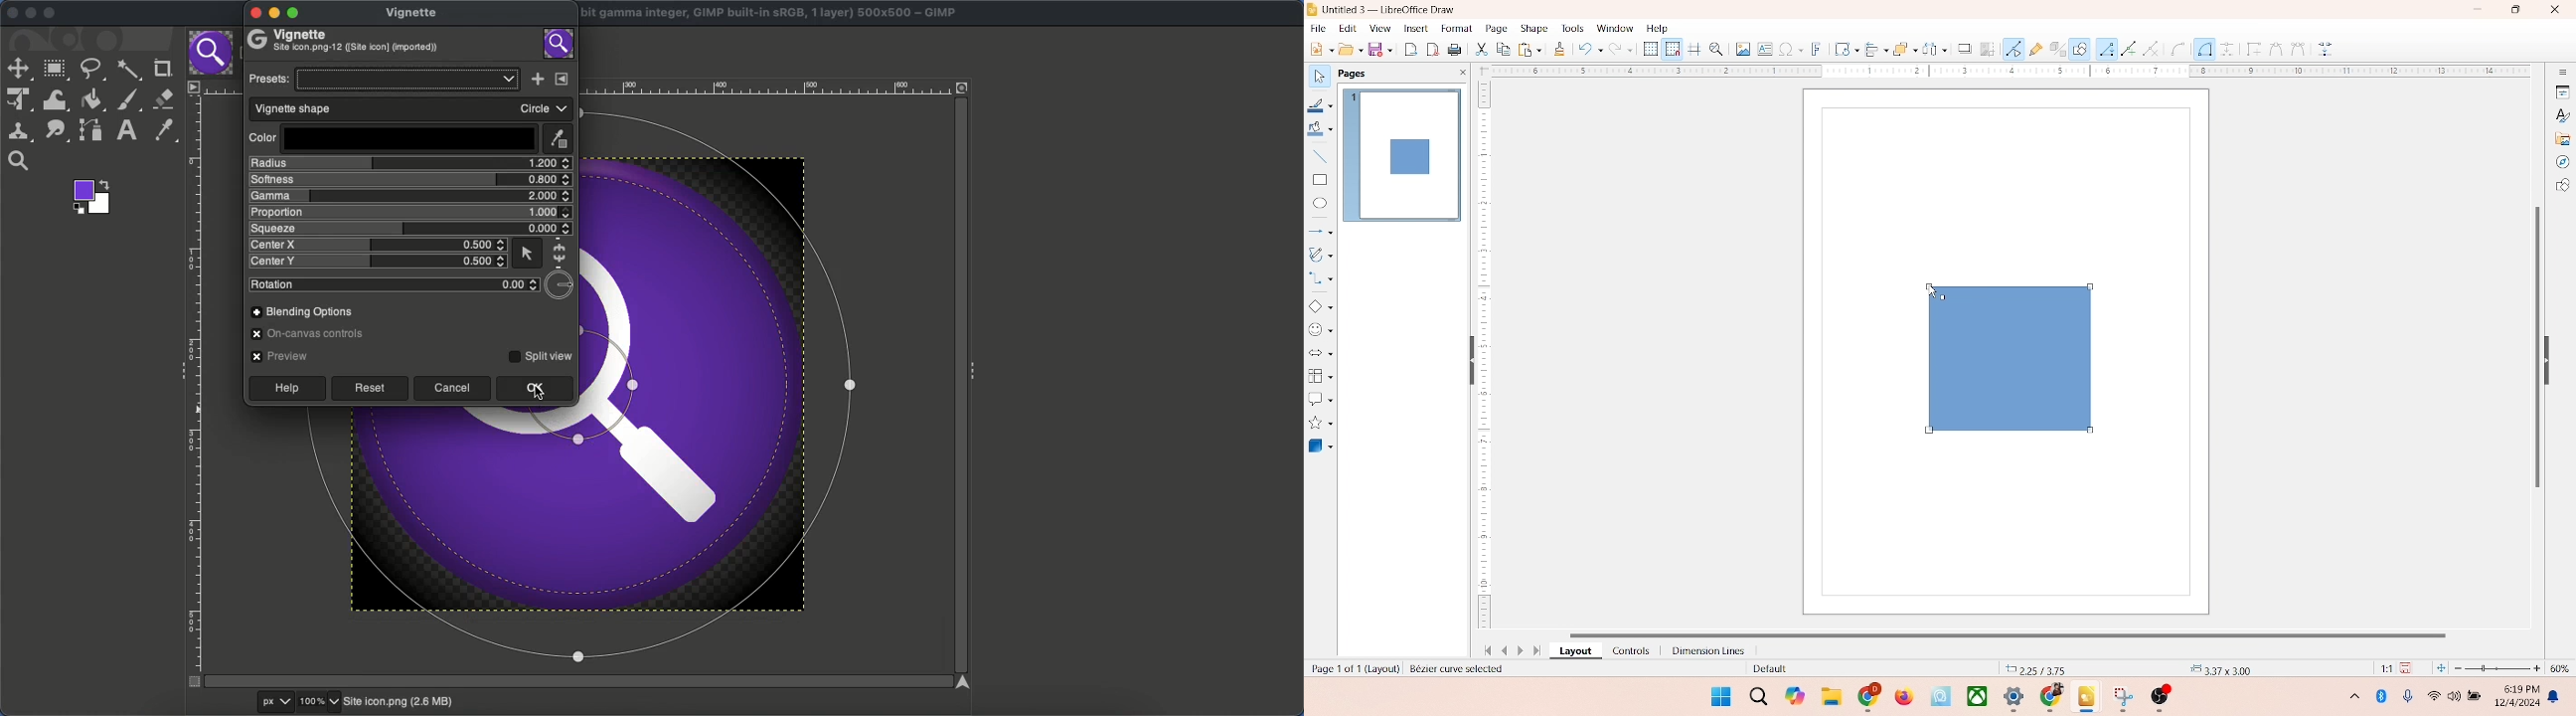 This screenshot has height=728, width=2576. Describe the element at coordinates (1322, 278) in the screenshot. I see `connector` at that location.